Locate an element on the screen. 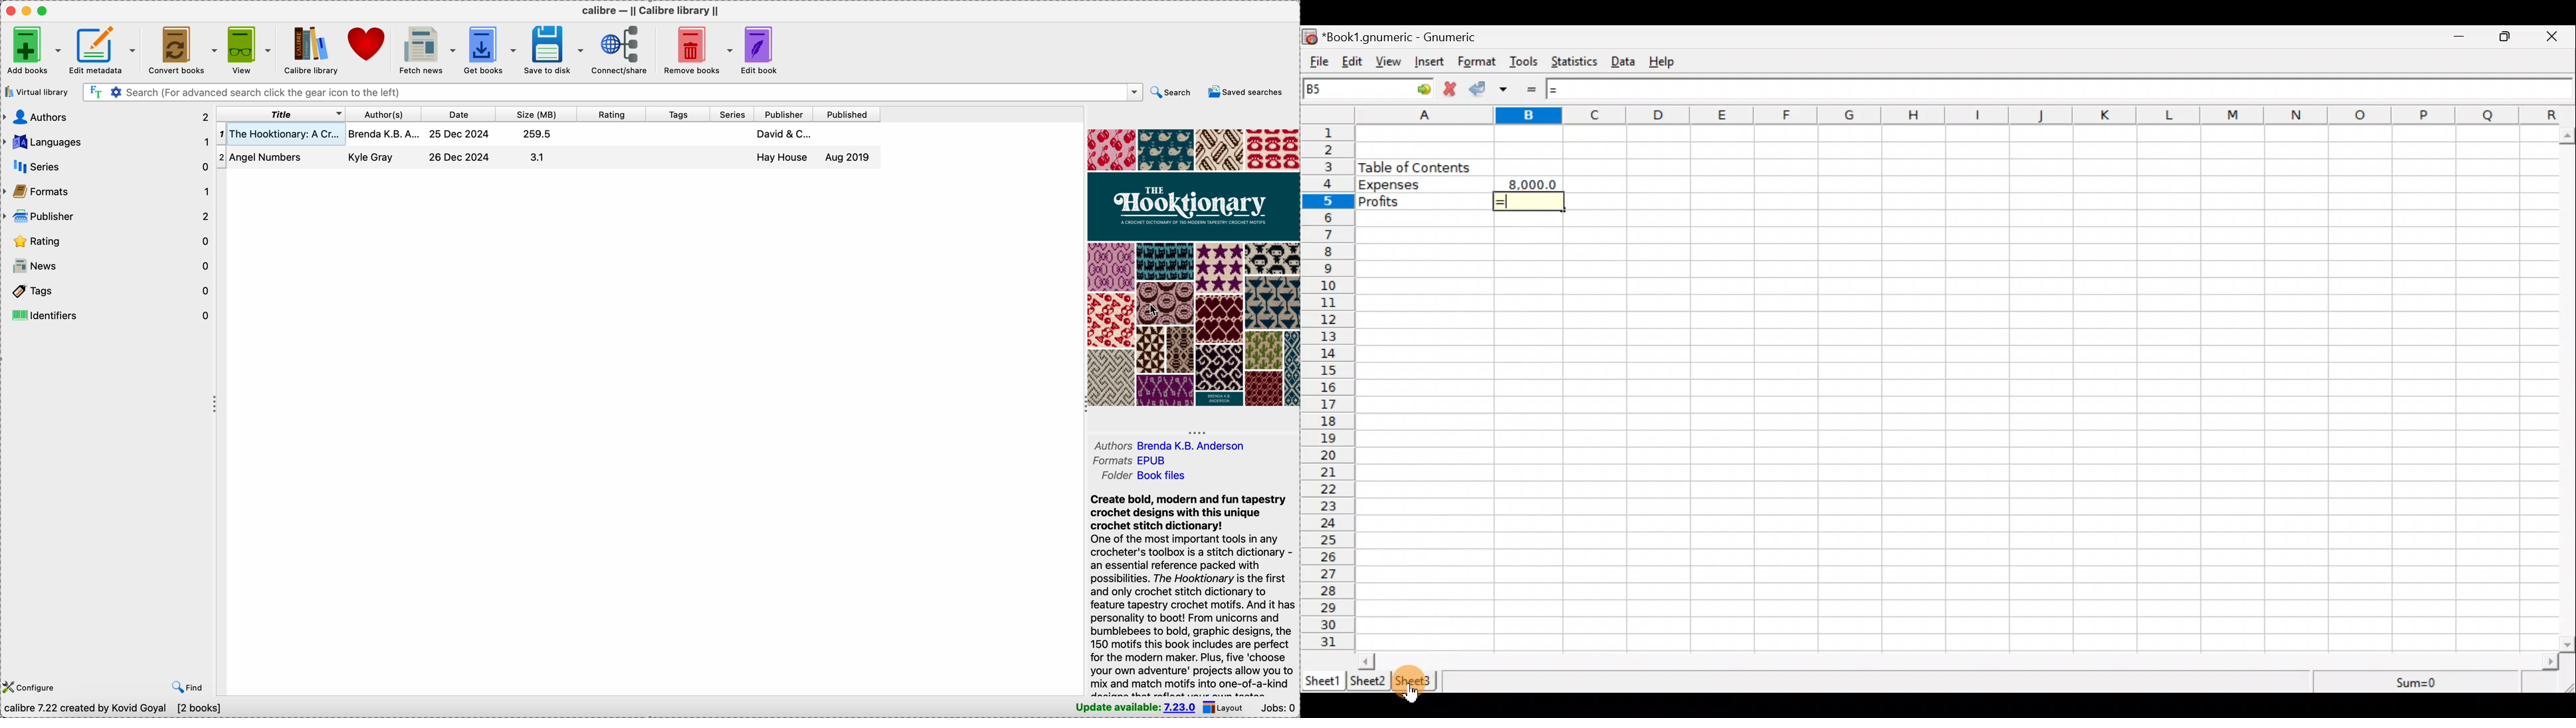 This screenshot has width=2576, height=728. get books is located at coordinates (489, 50).